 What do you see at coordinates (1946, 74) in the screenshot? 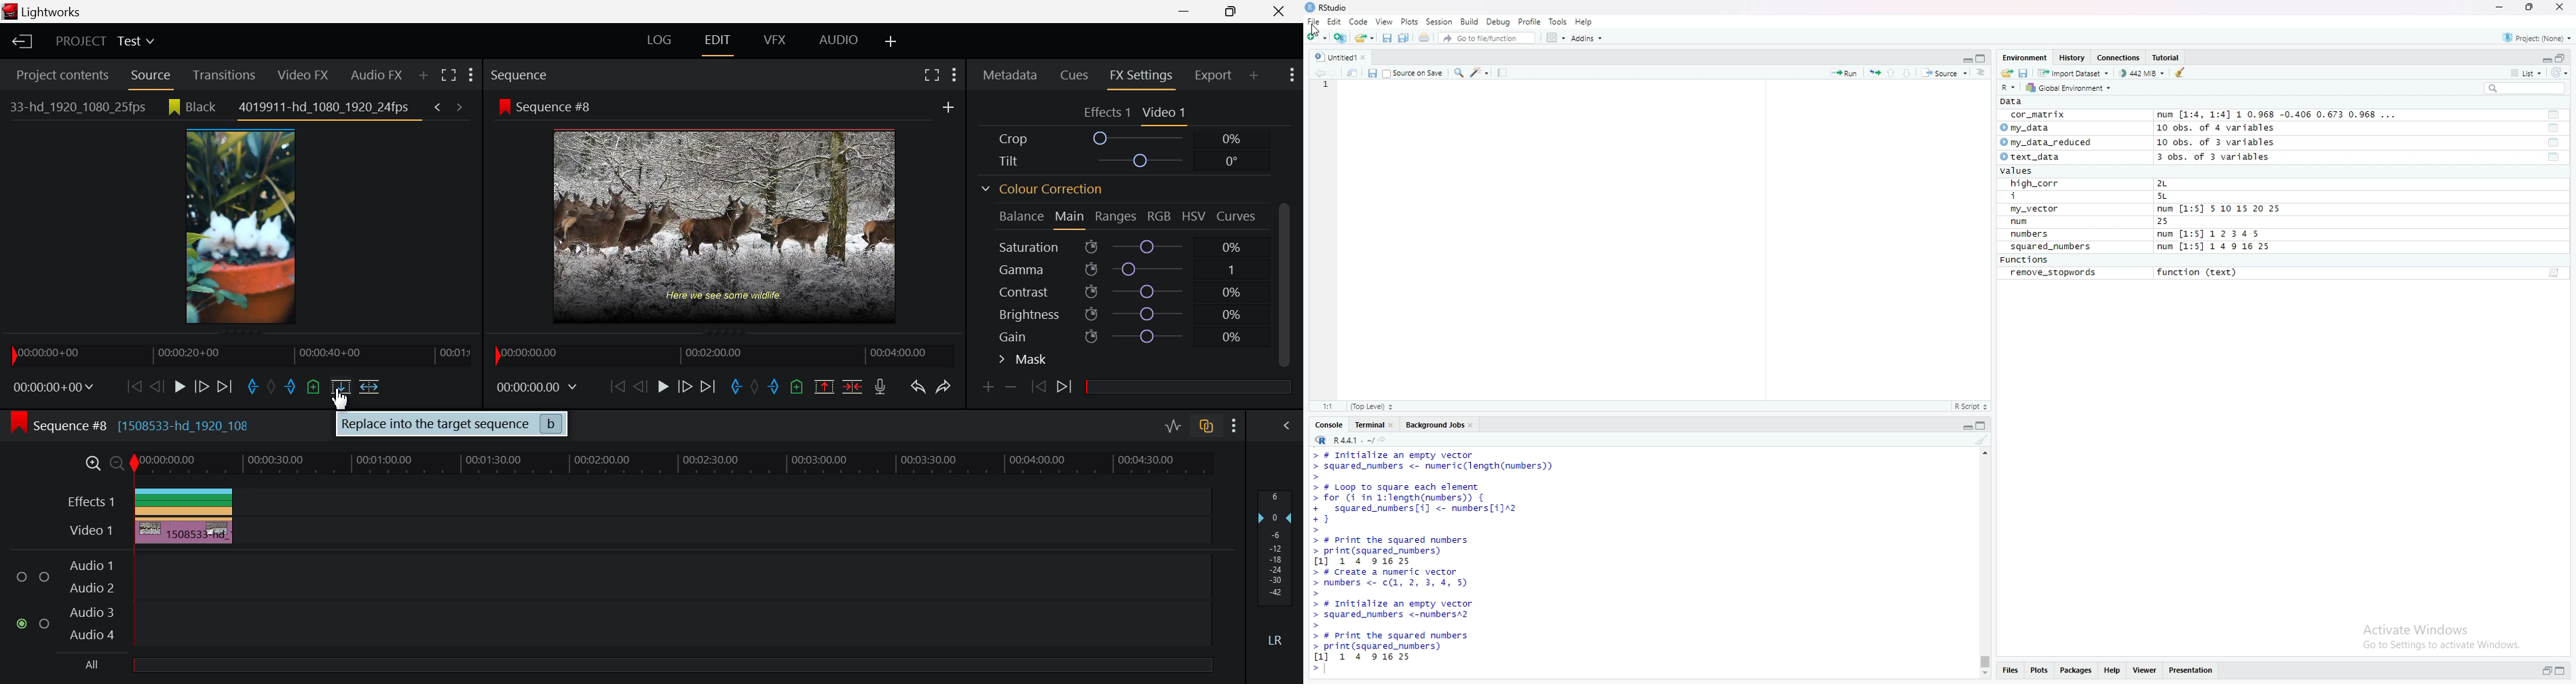
I see `Source` at bounding box center [1946, 74].